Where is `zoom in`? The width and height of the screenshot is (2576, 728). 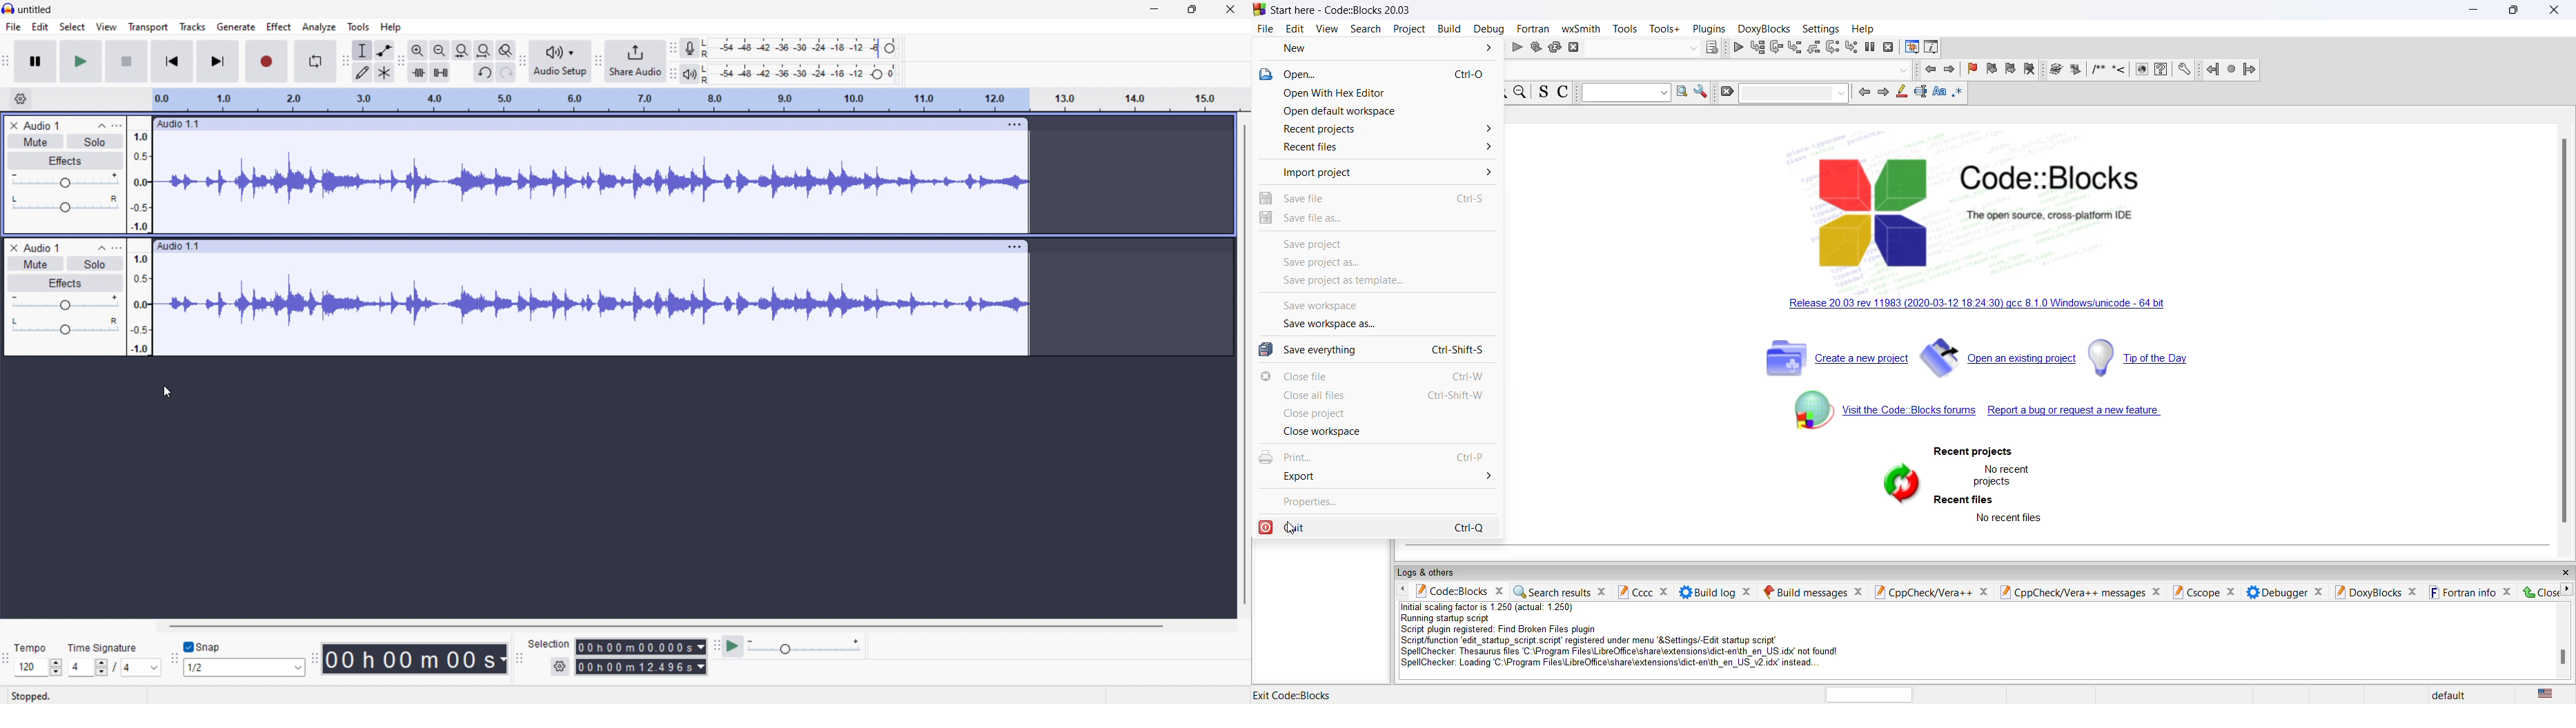
zoom in is located at coordinates (418, 50).